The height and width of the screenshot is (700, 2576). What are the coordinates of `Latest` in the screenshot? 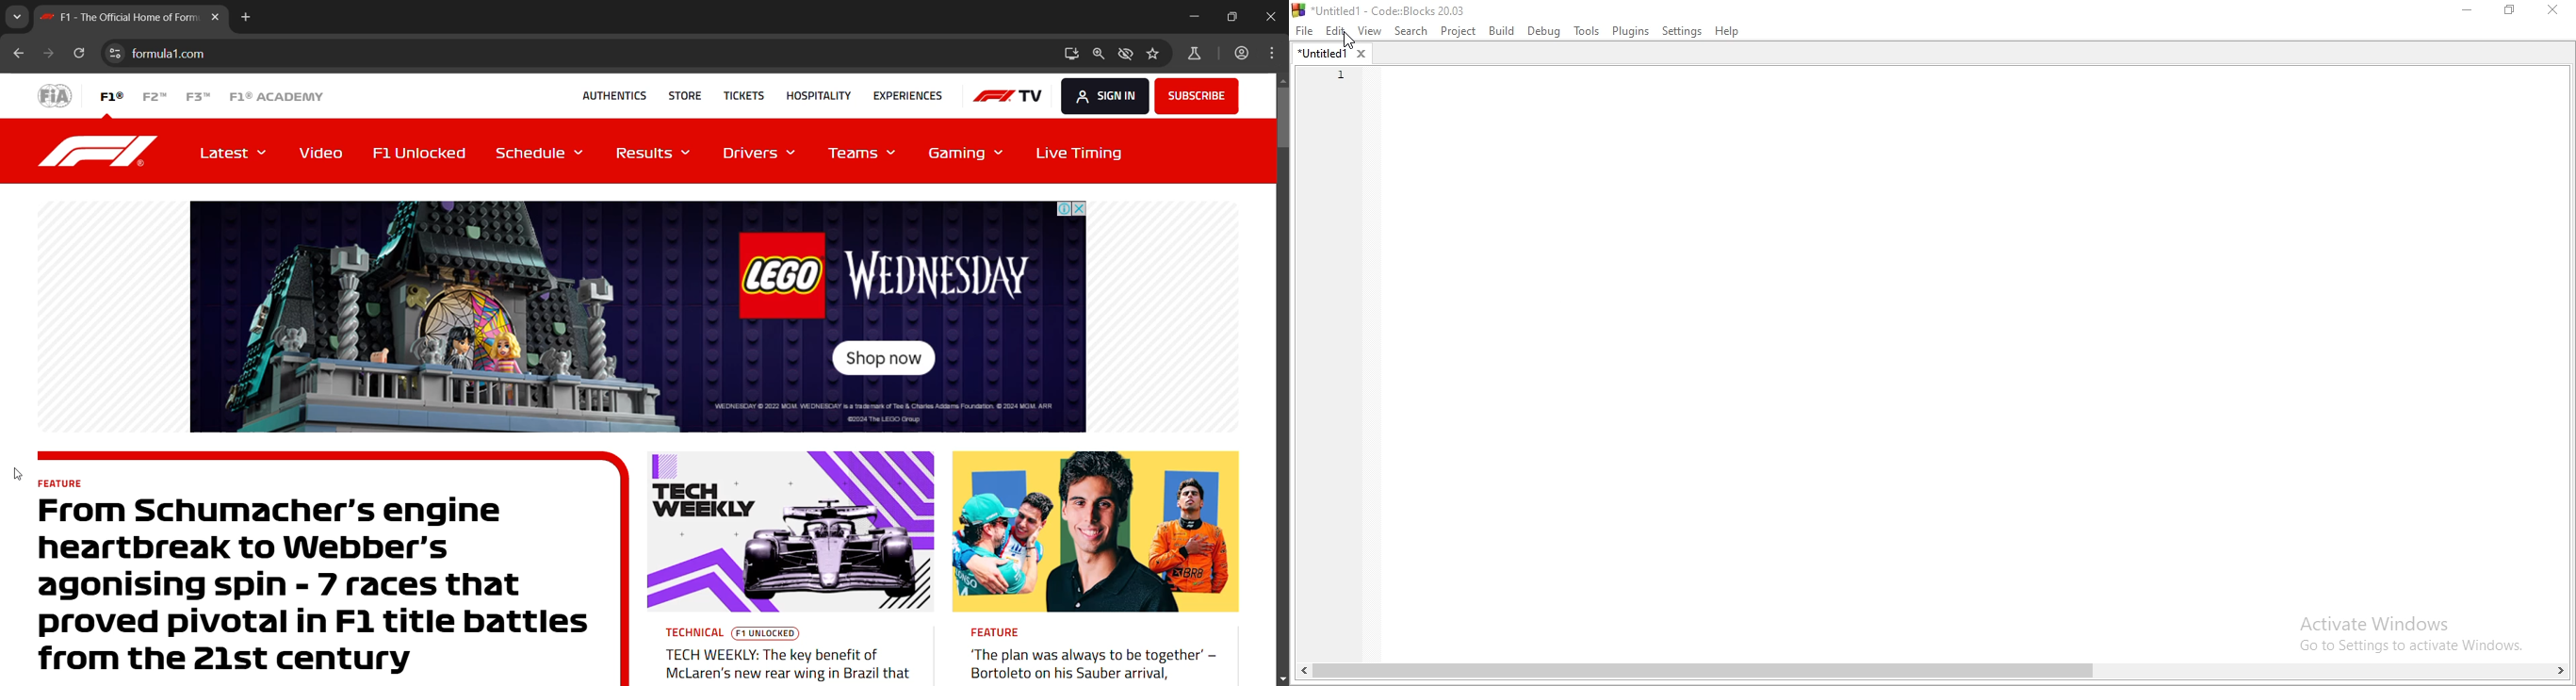 It's located at (236, 152).